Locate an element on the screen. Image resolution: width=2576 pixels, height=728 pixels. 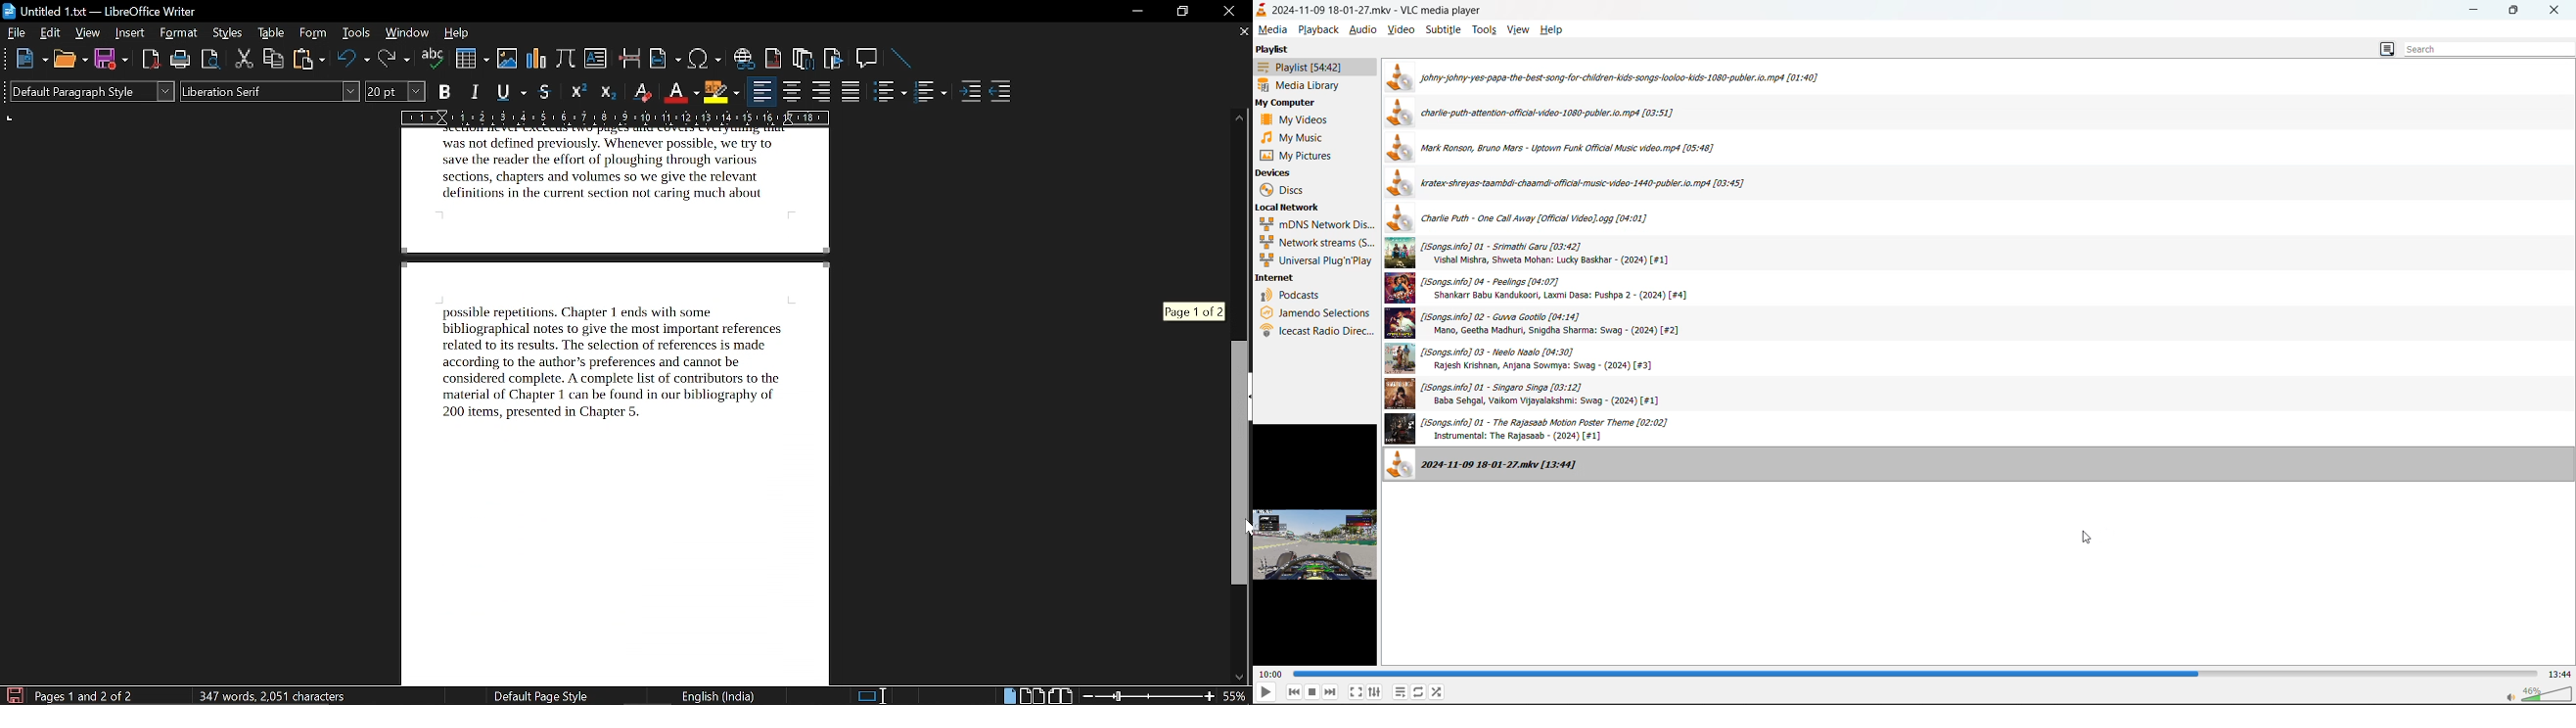
restore down is located at coordinates (1180, 12).